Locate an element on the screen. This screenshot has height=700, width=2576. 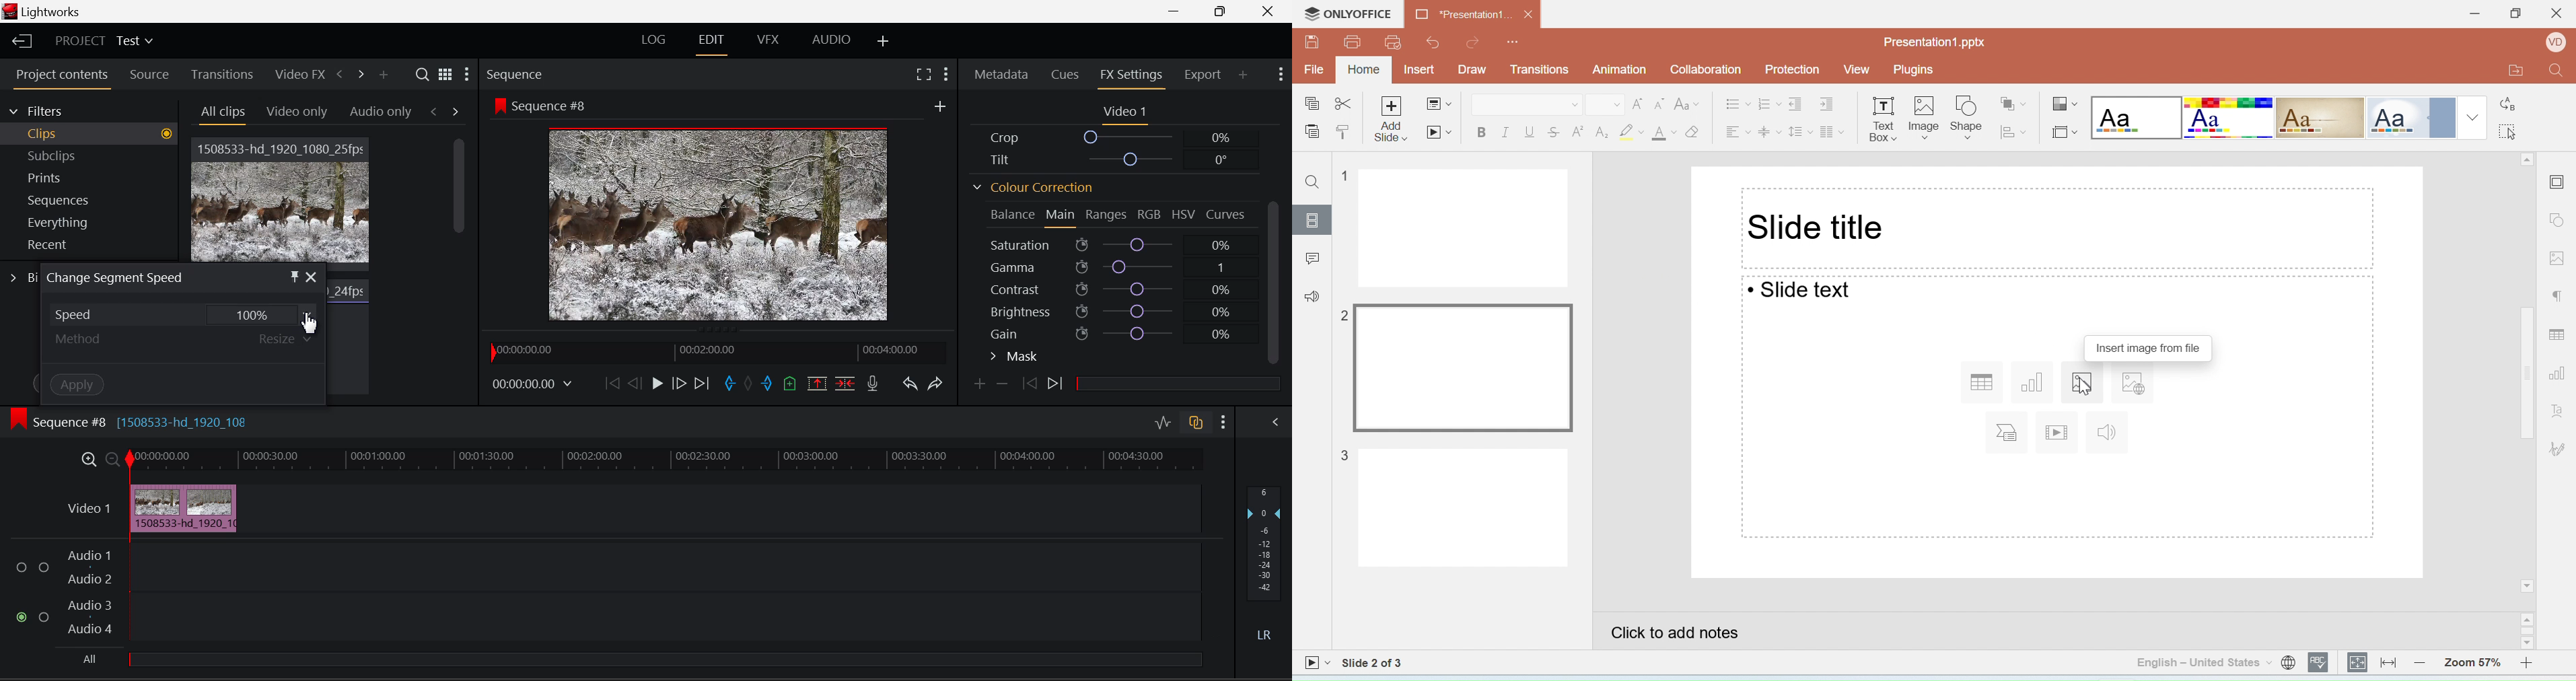
insert video is located at coordinates (2058, 432).